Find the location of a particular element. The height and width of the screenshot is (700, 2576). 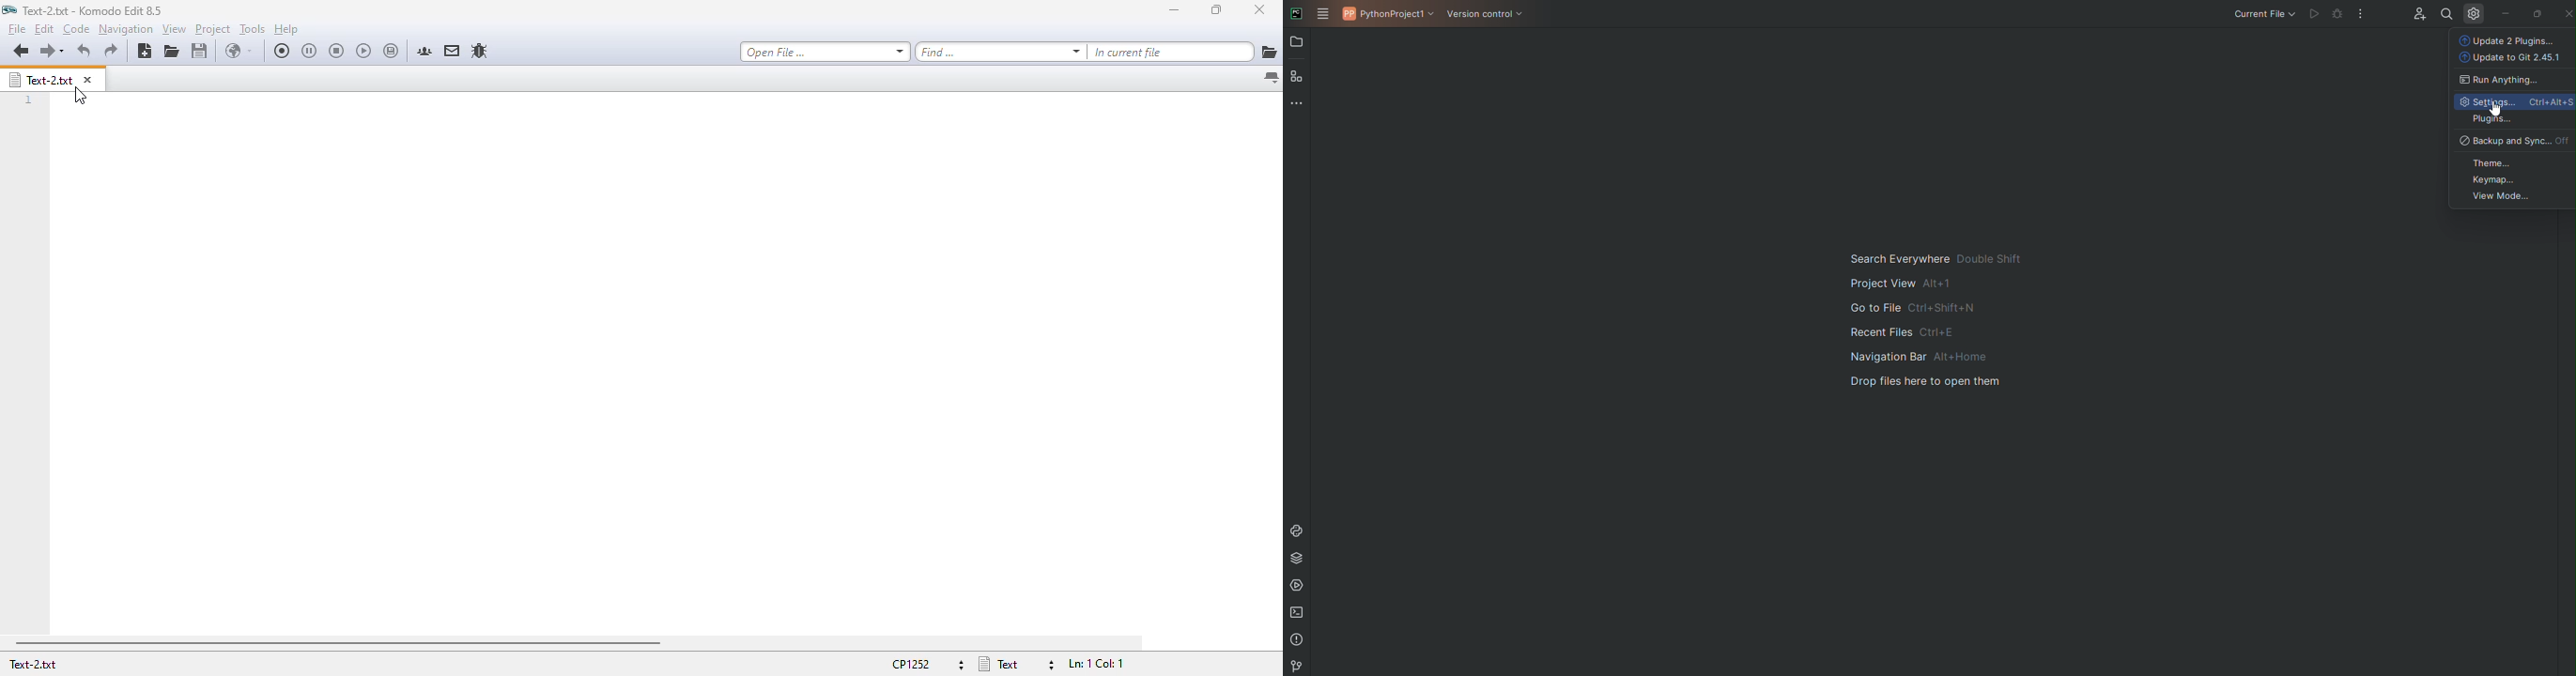

PyCharm is located at coordinates (1296, 13).